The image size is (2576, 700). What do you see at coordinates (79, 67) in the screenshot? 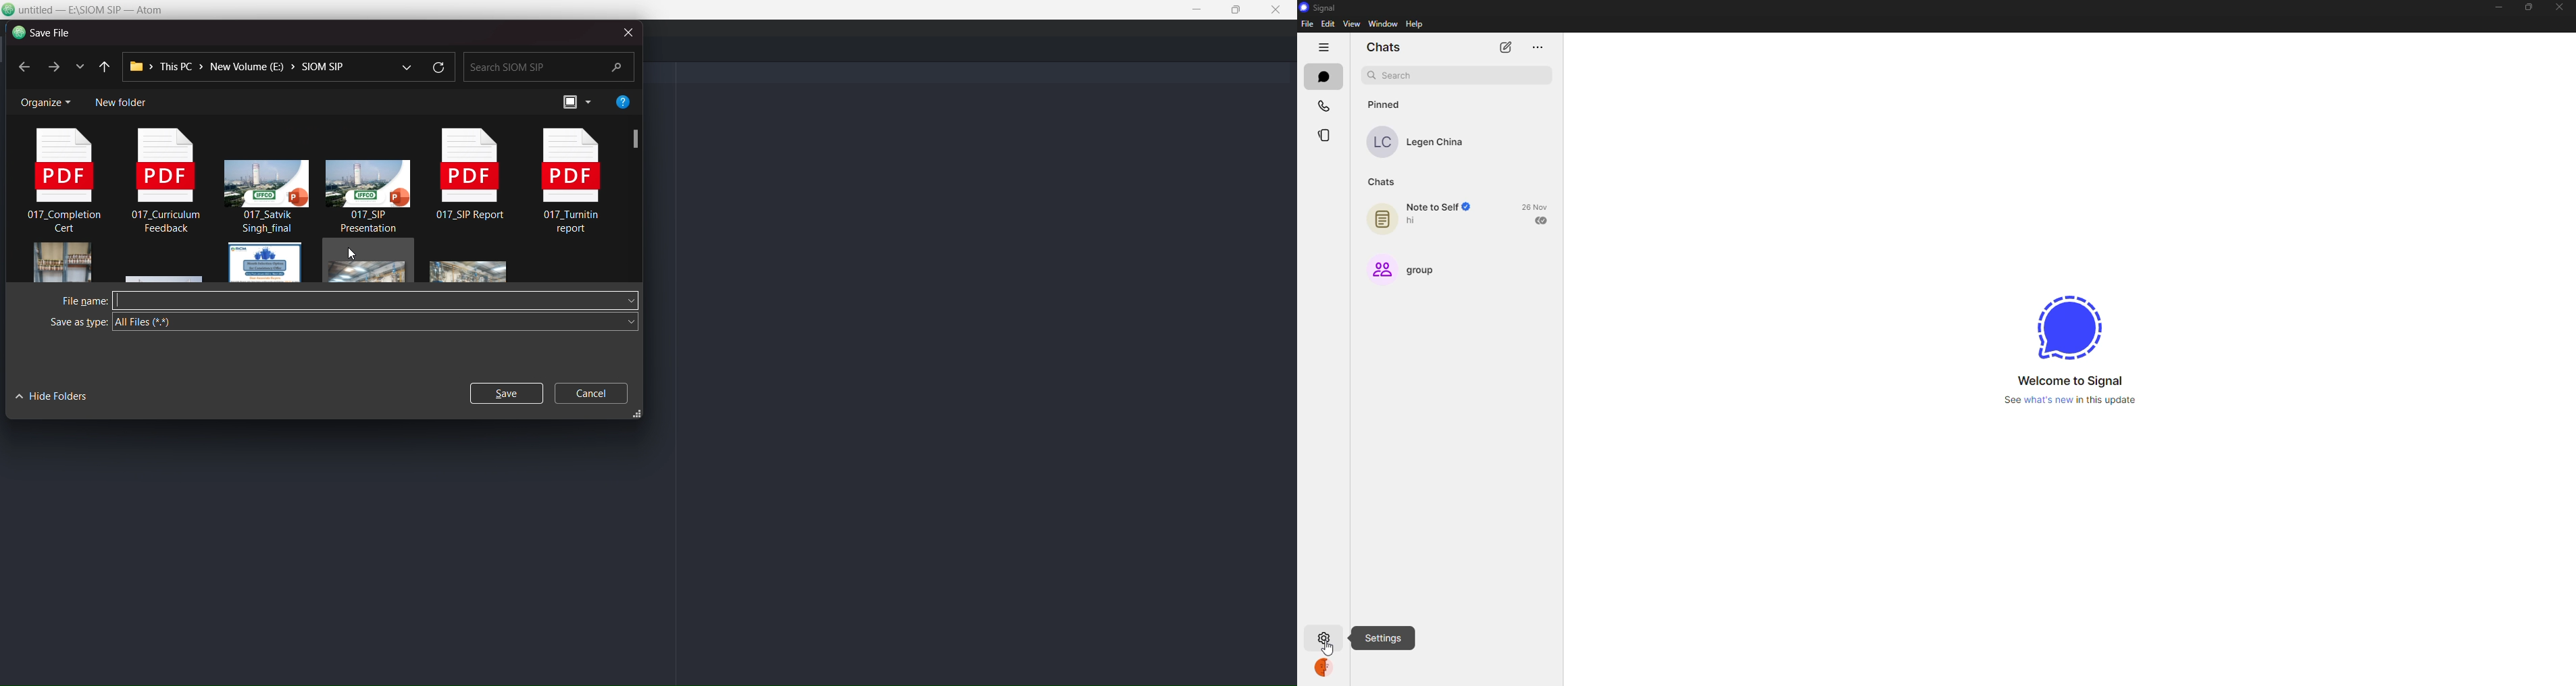
I see `list` at bounding box center [79, 67].